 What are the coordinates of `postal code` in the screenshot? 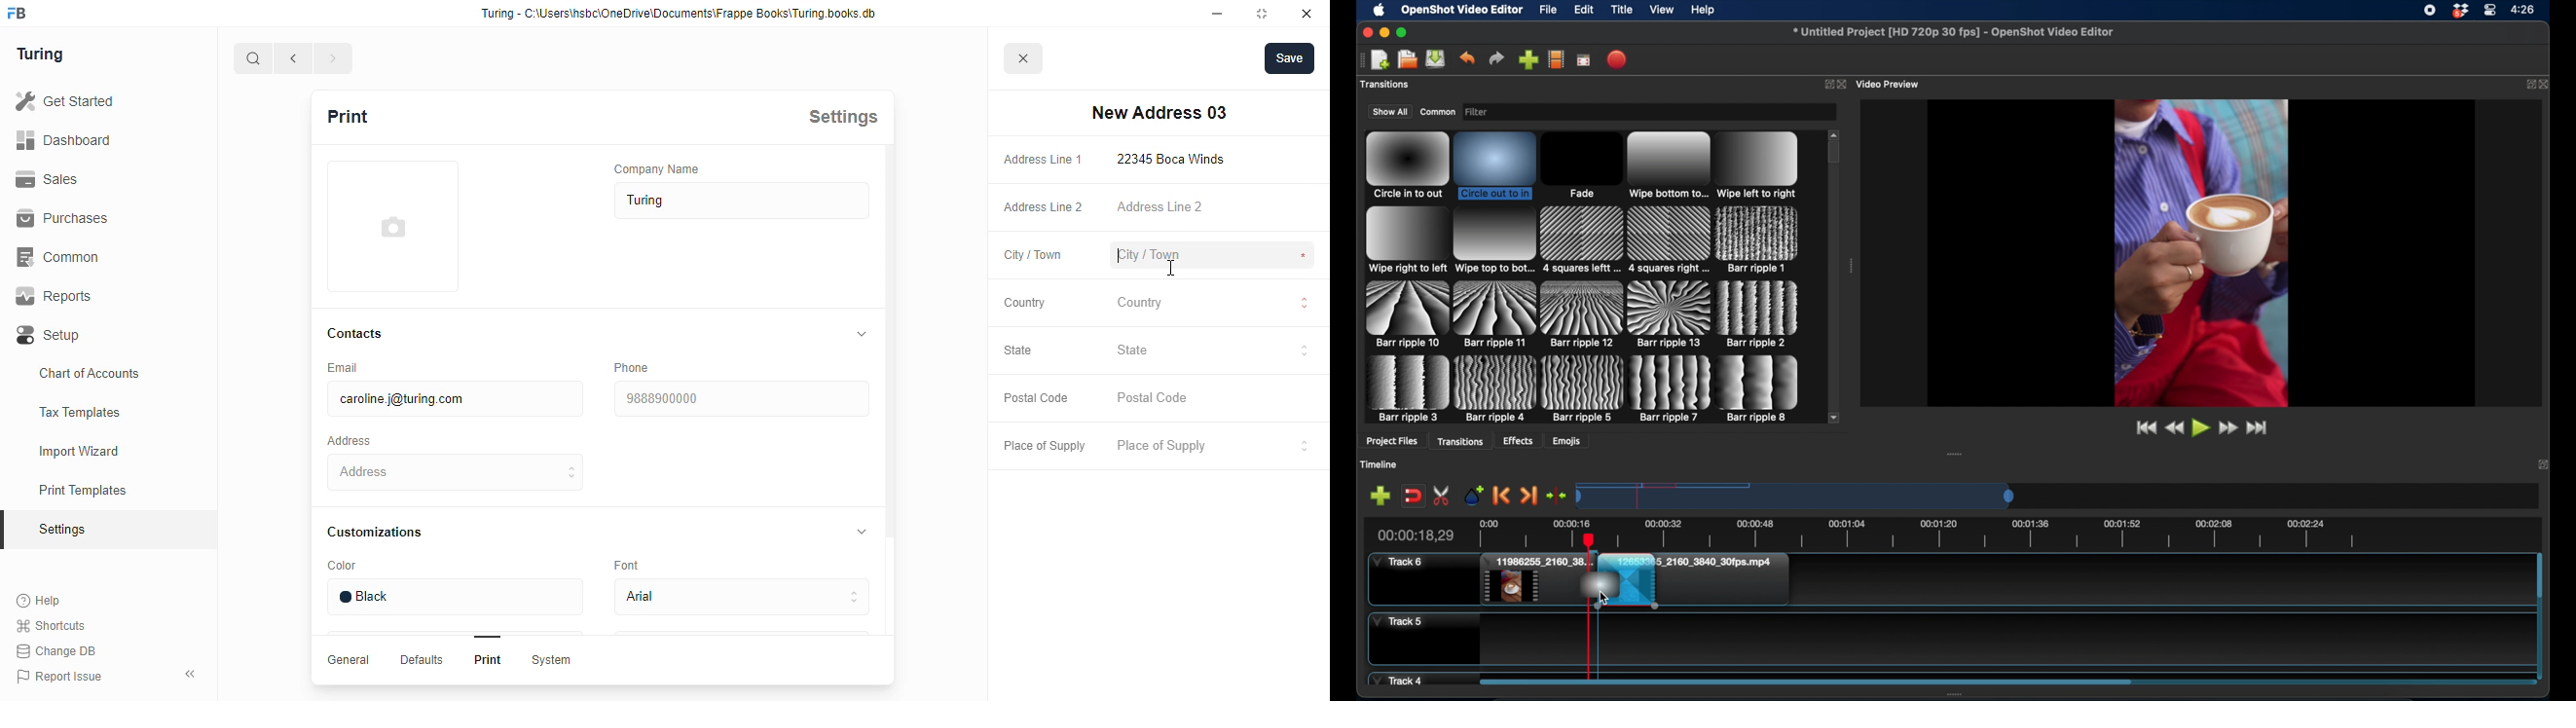 It's located at (1035, 398).